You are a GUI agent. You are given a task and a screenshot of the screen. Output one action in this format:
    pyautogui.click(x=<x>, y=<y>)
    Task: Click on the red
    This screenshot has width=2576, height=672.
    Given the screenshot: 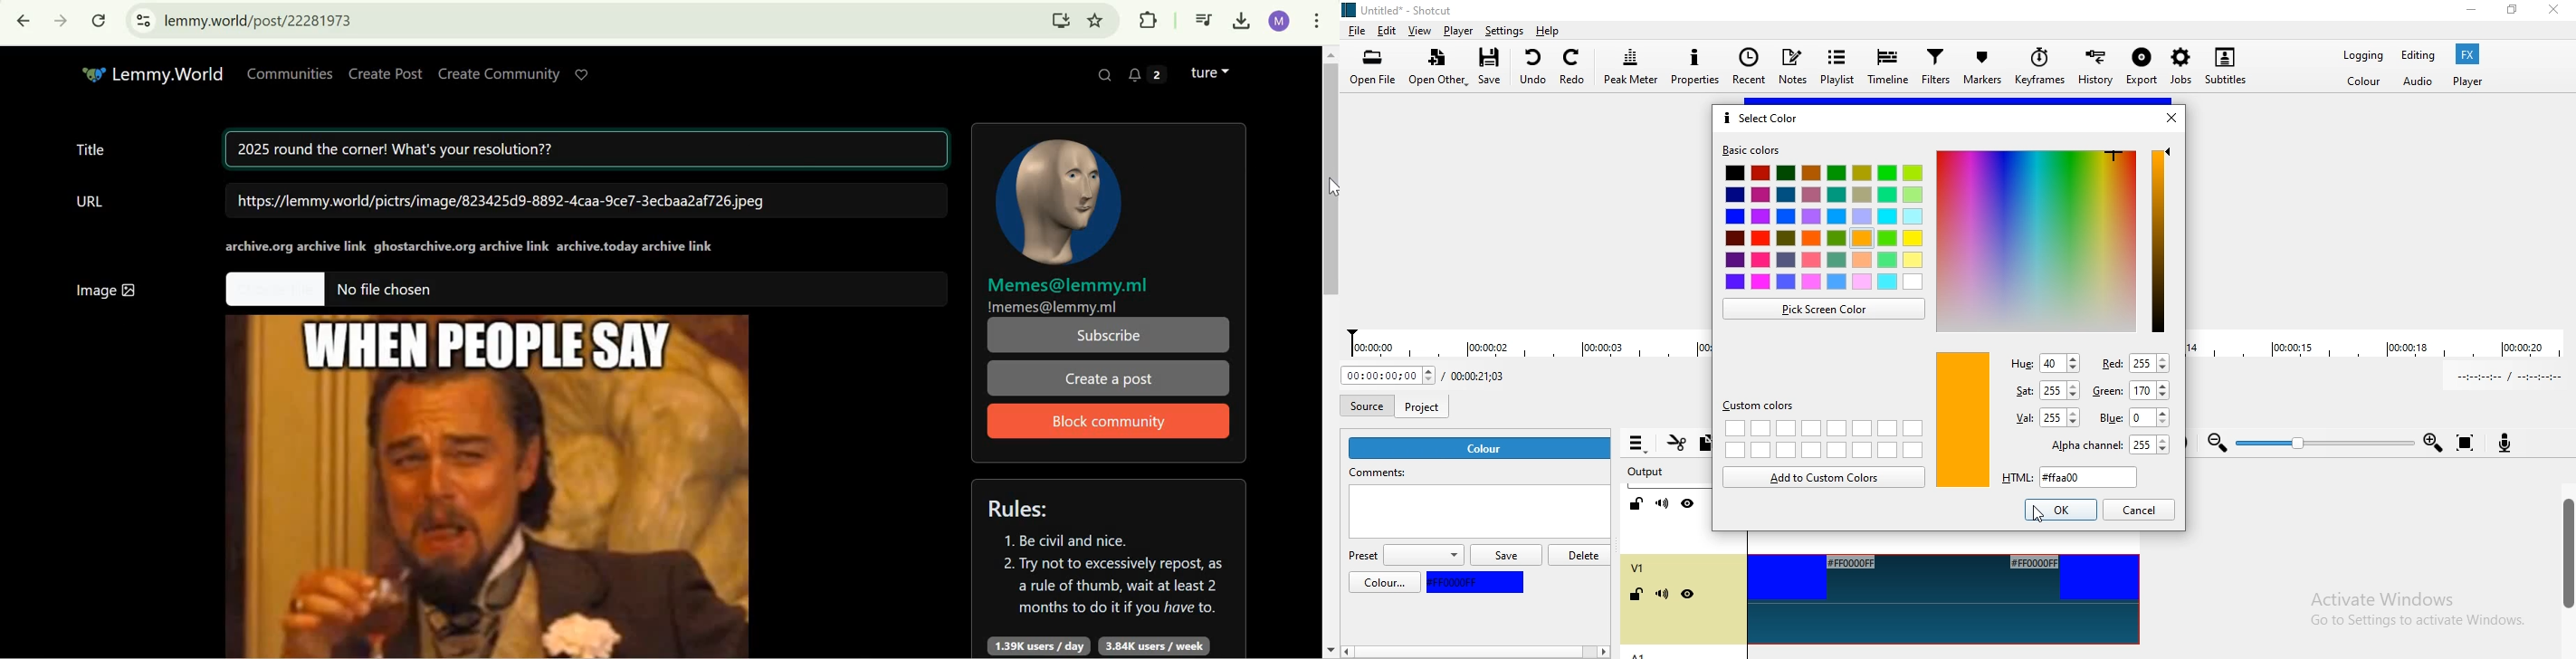 What is the action you would take?
    pyautogui.click(x=2132, y=363)
    